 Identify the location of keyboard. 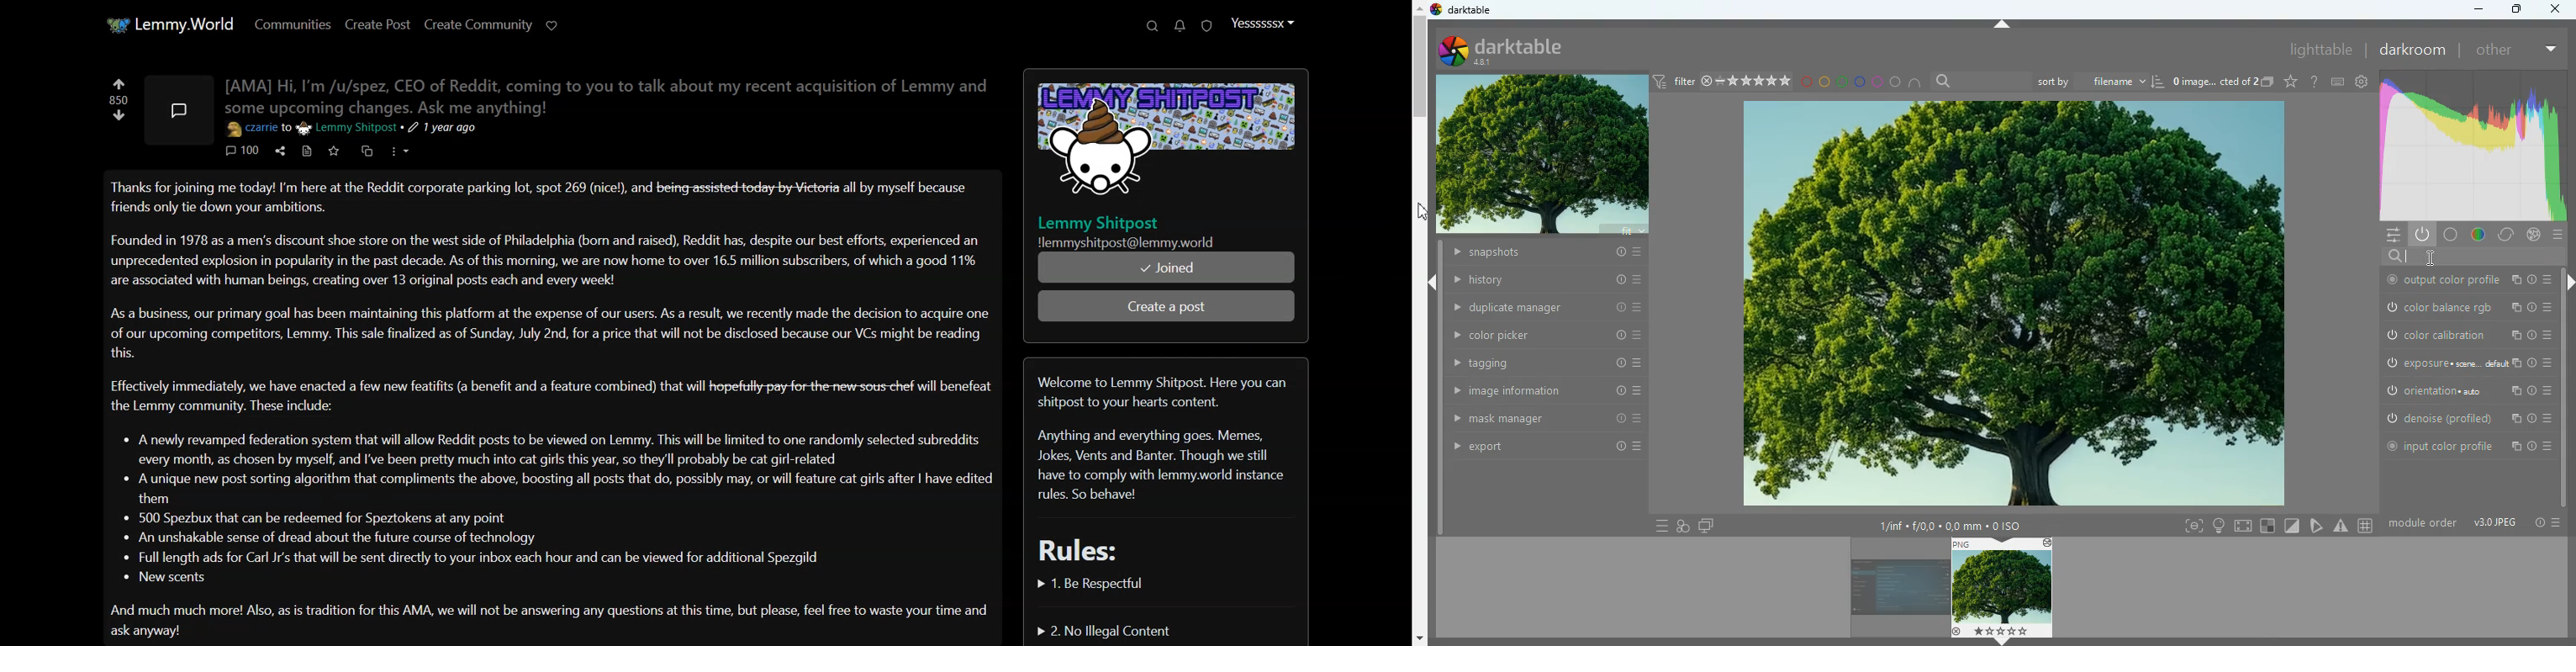
(2337, 82).